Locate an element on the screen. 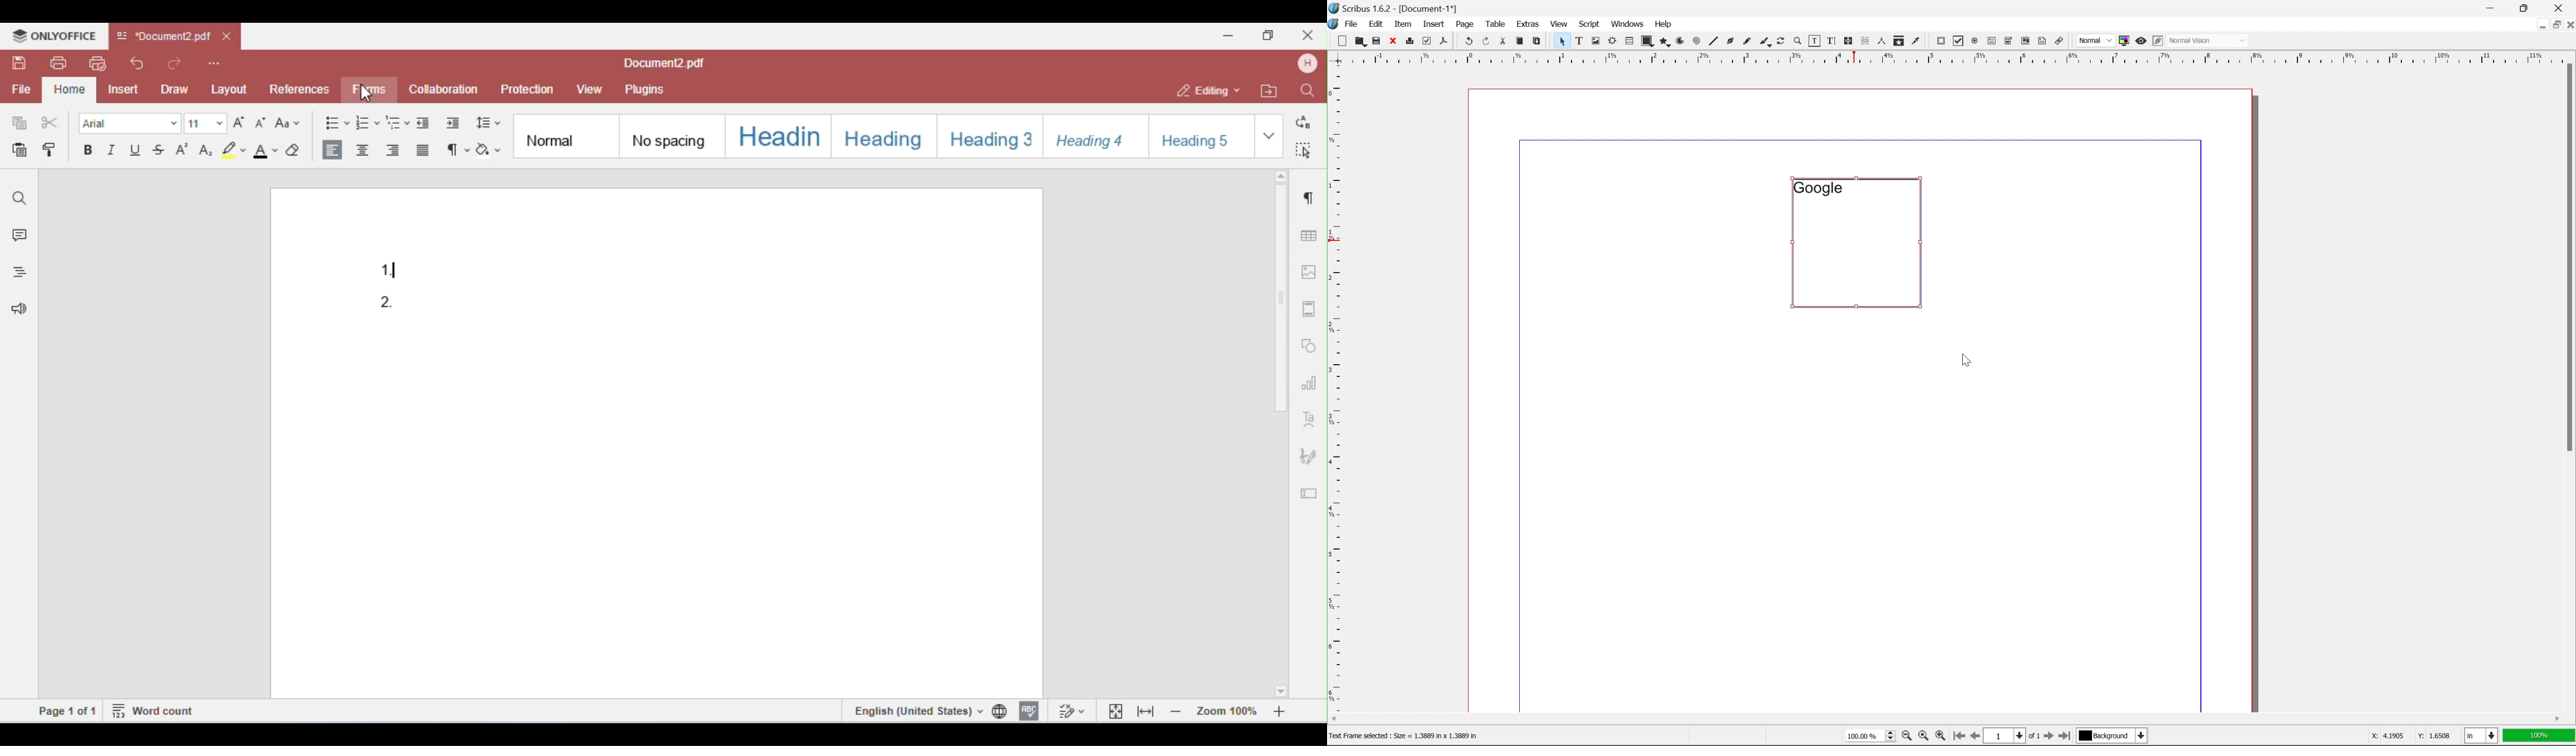 Image resolution: width=2576 pixels, height=756 pixels. extras is located at coordinates (1530, 23).